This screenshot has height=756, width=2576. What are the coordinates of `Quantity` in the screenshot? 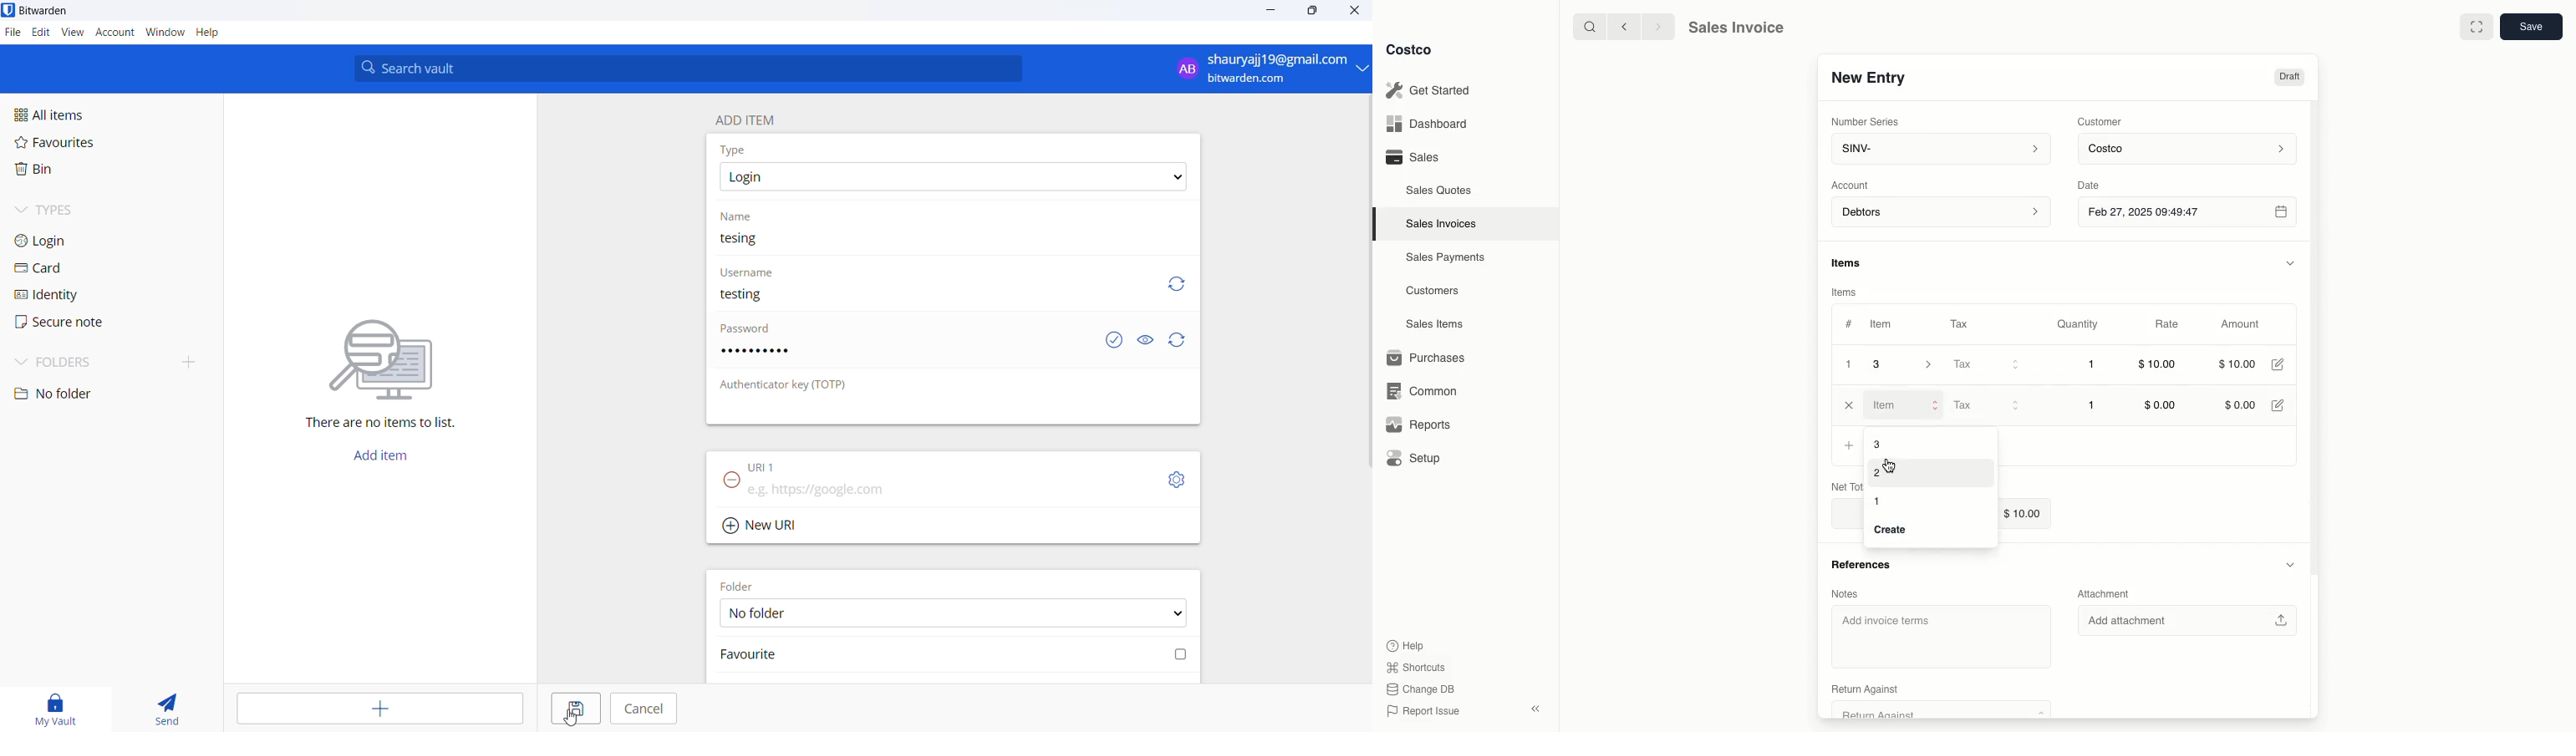 It's located at (2079, 324).